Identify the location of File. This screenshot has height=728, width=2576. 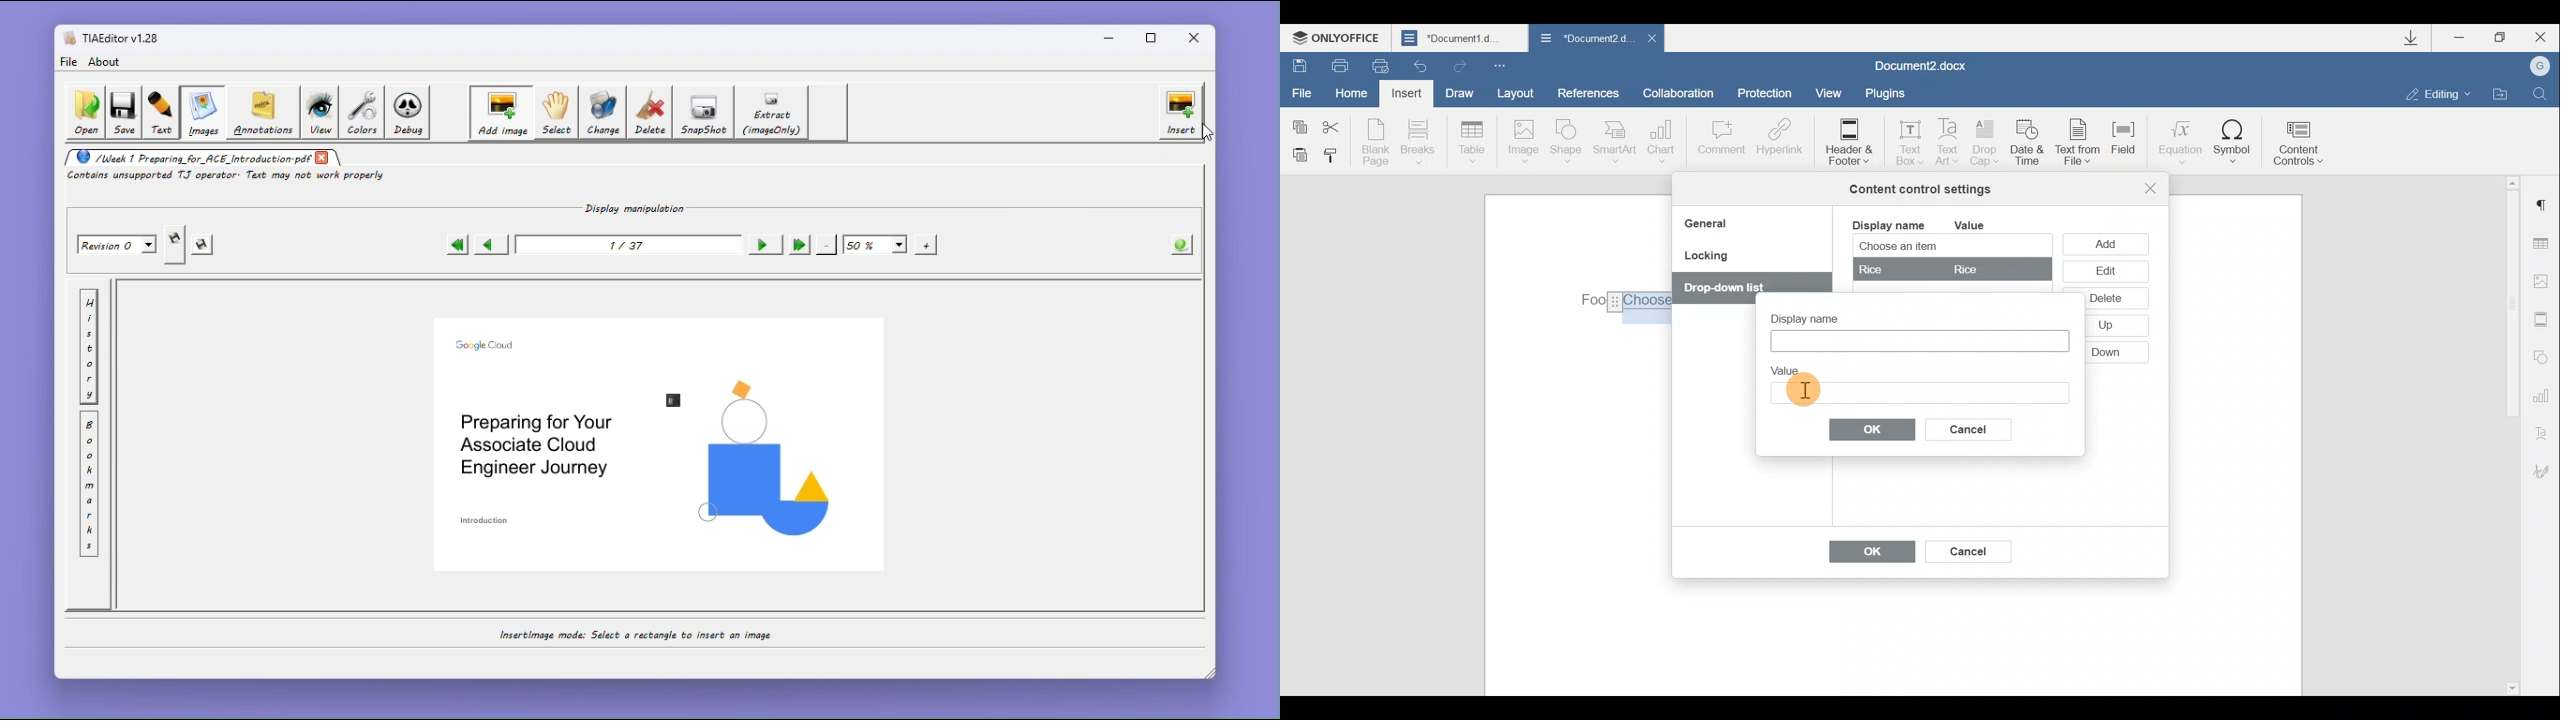
(1303, 91).